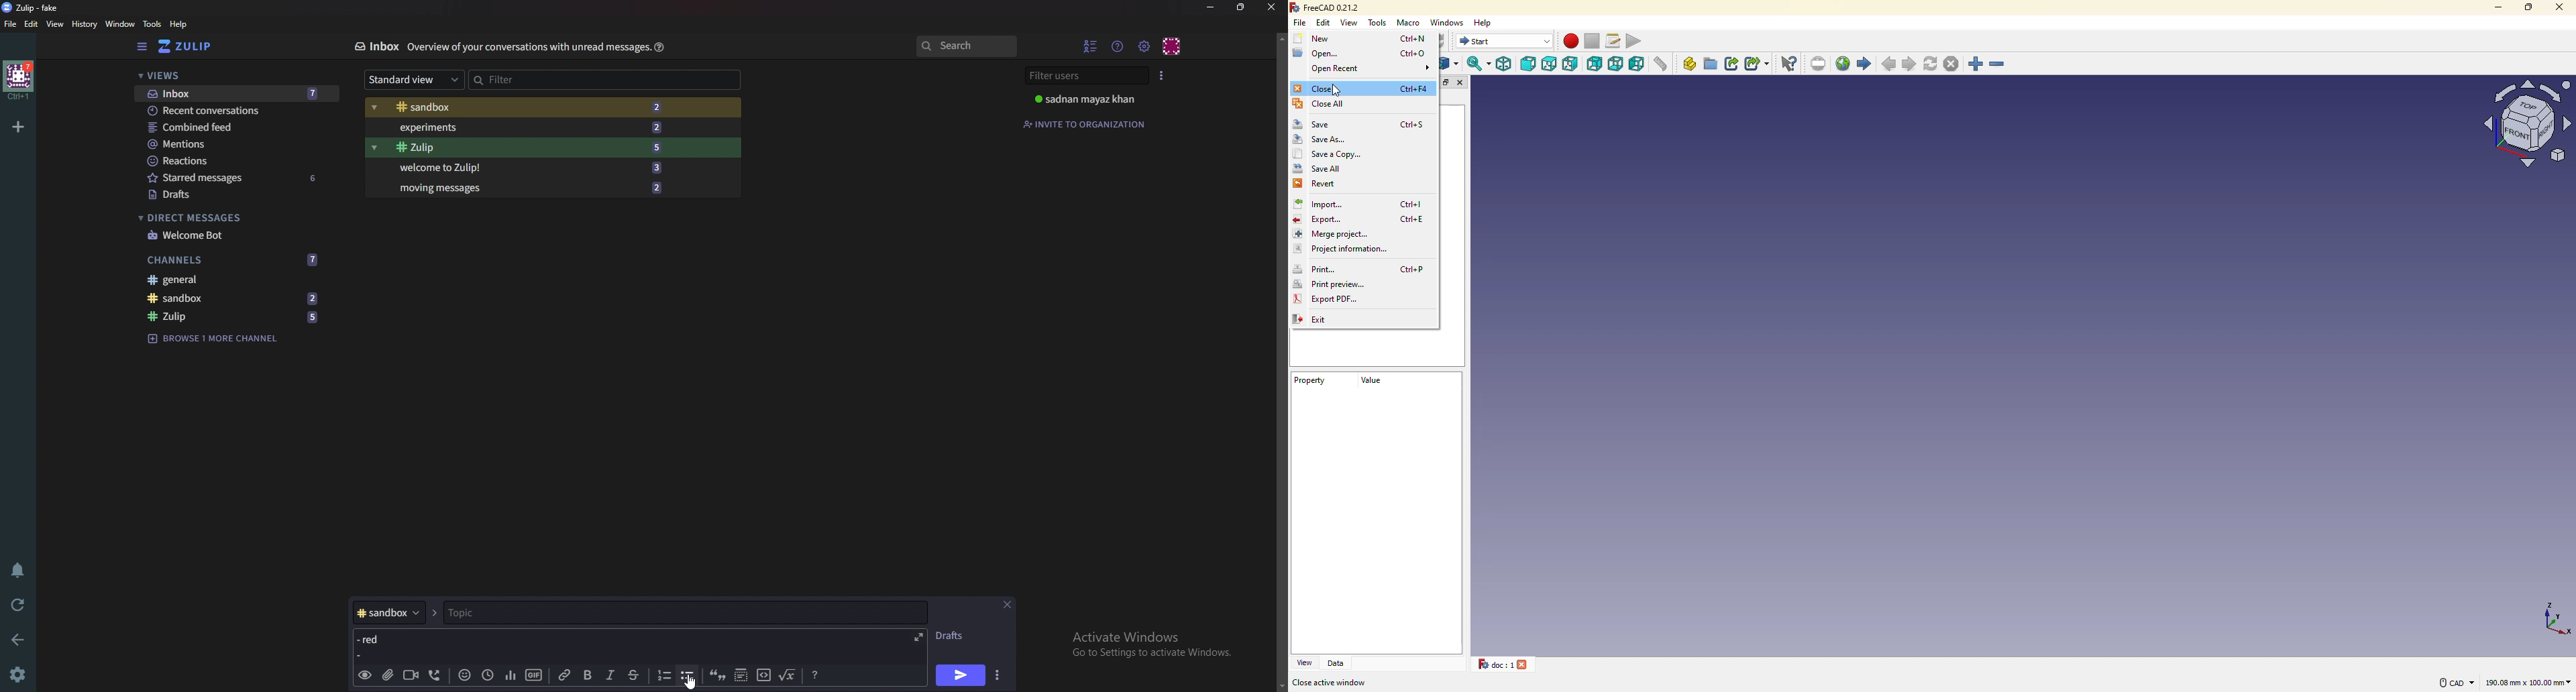 The image size is (2576, 700). I want to click on Channel, so click(388, 612).